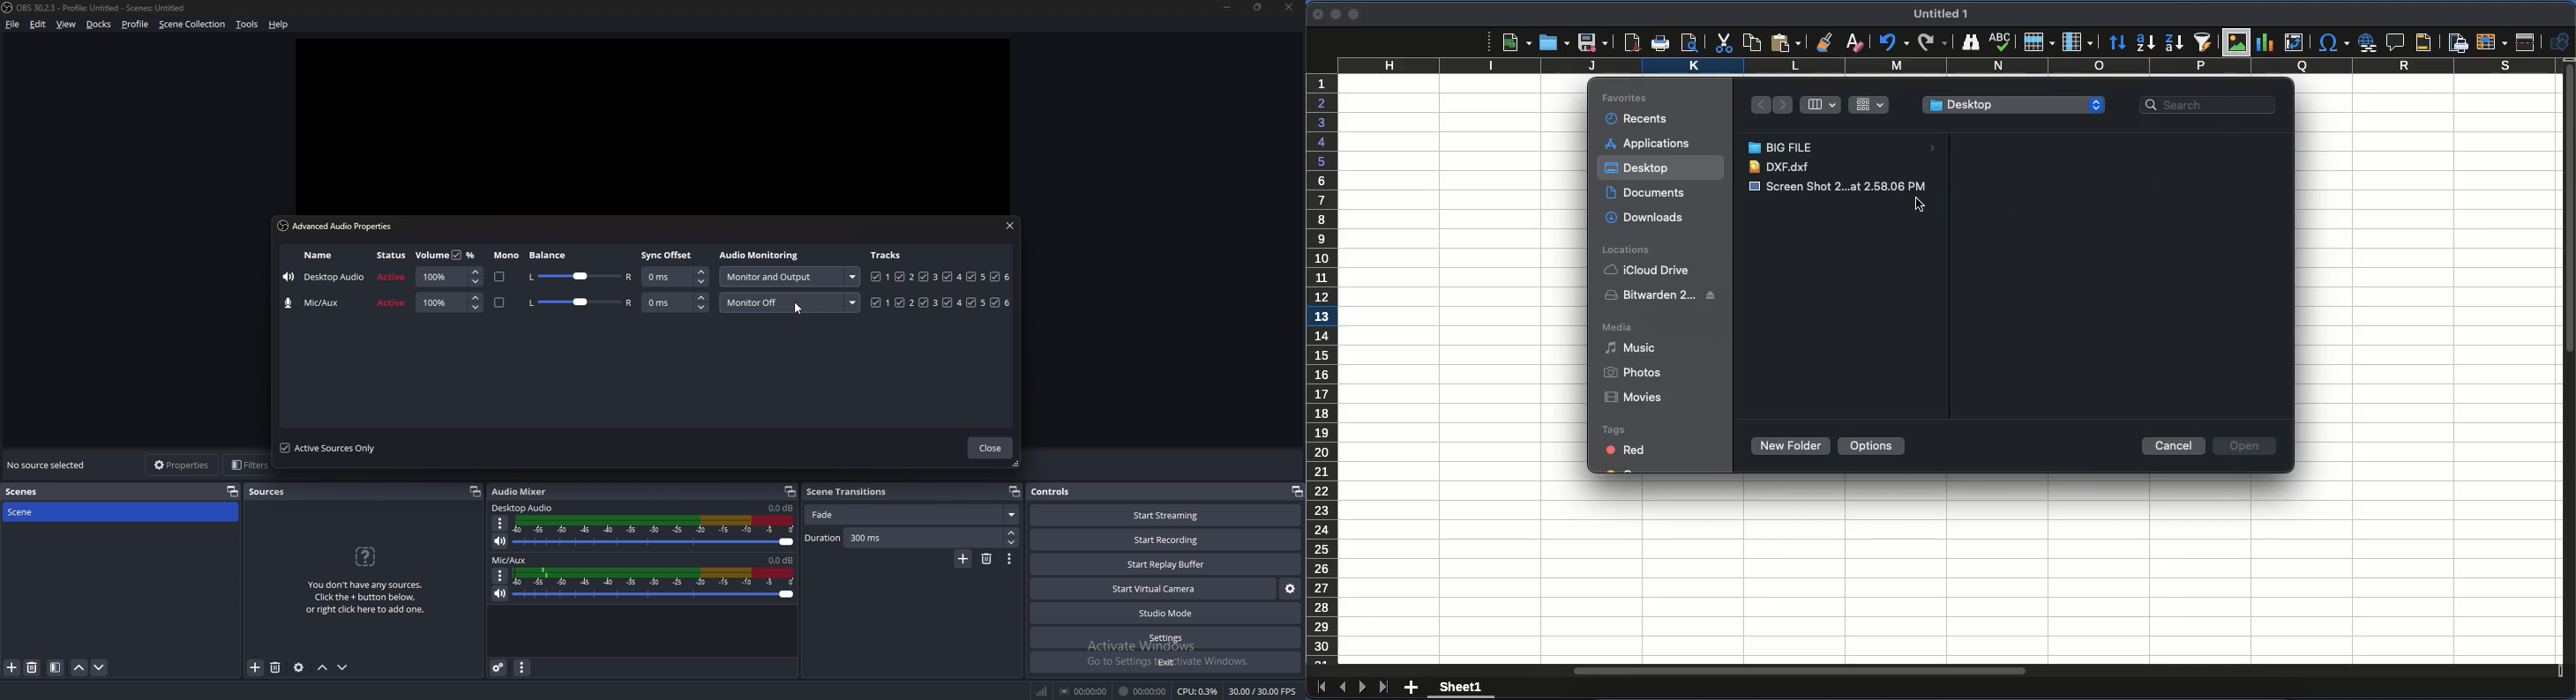 Image resolution: width=2576 pixels, height=700 pixels. Describe the element at coordinates (1352, 15) in the screenshot. I see `maximize` at that location.